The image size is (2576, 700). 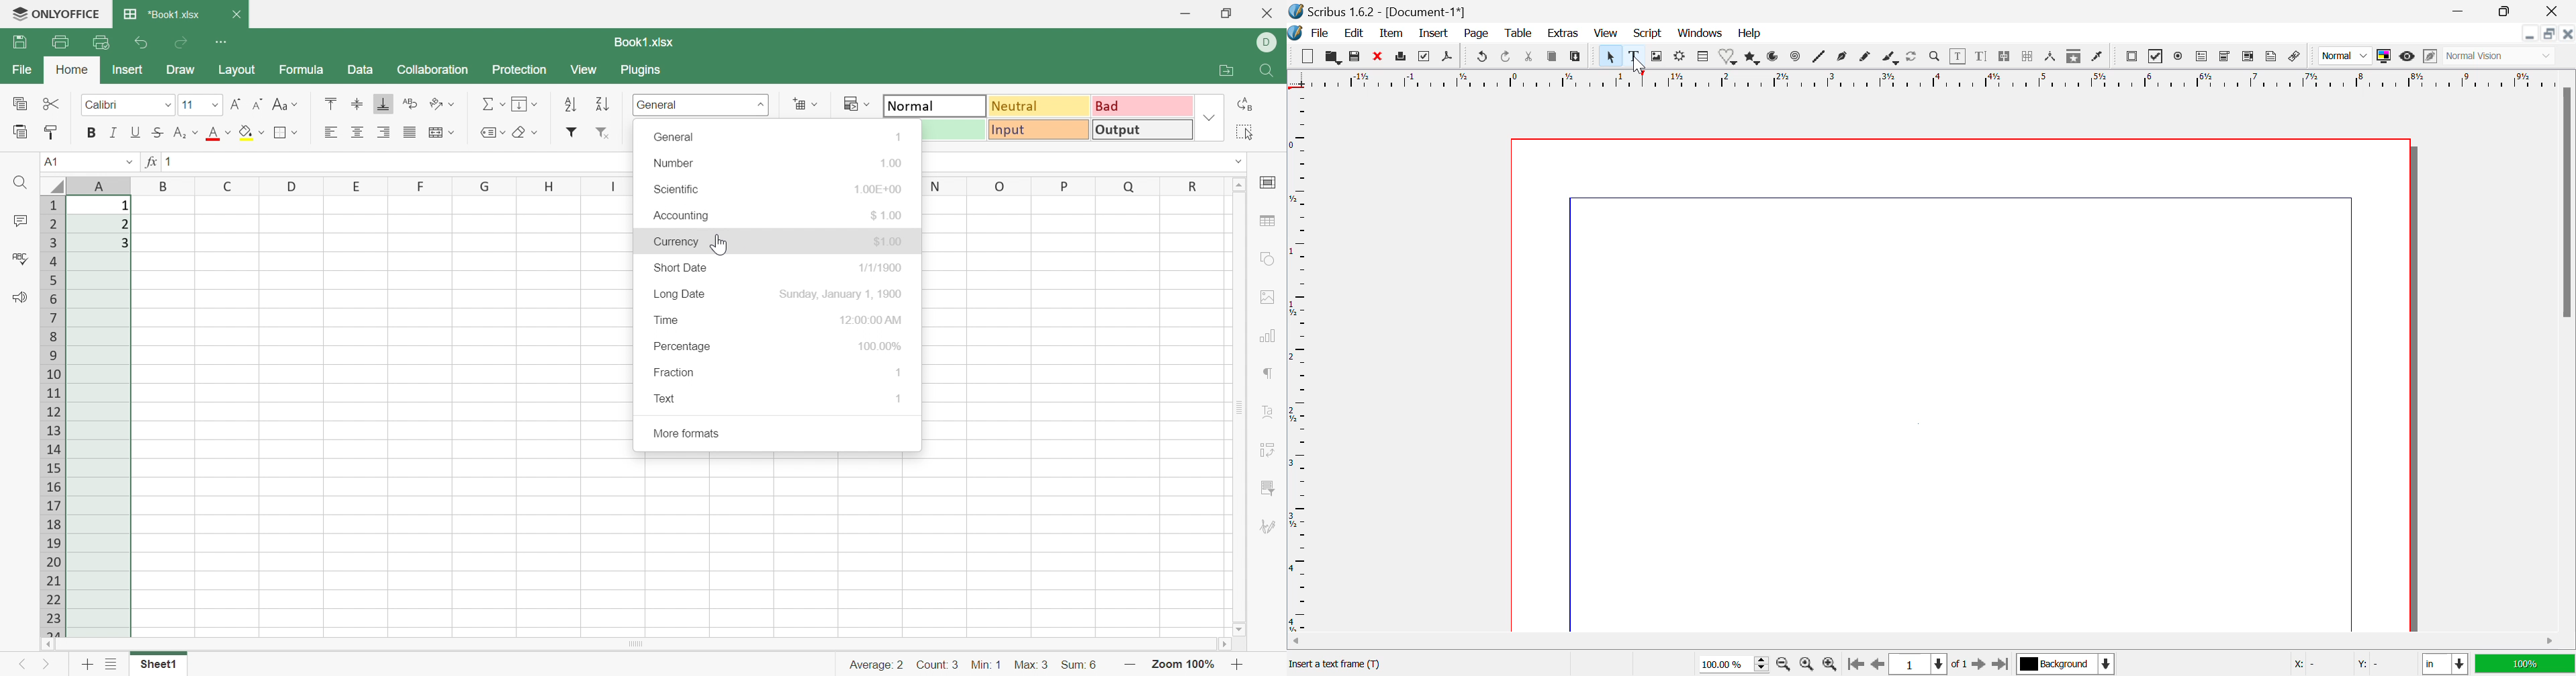 What do you see at coordinates (135, 132) in the screenshot?
I see `Underline` at bounding box center [135, 132].